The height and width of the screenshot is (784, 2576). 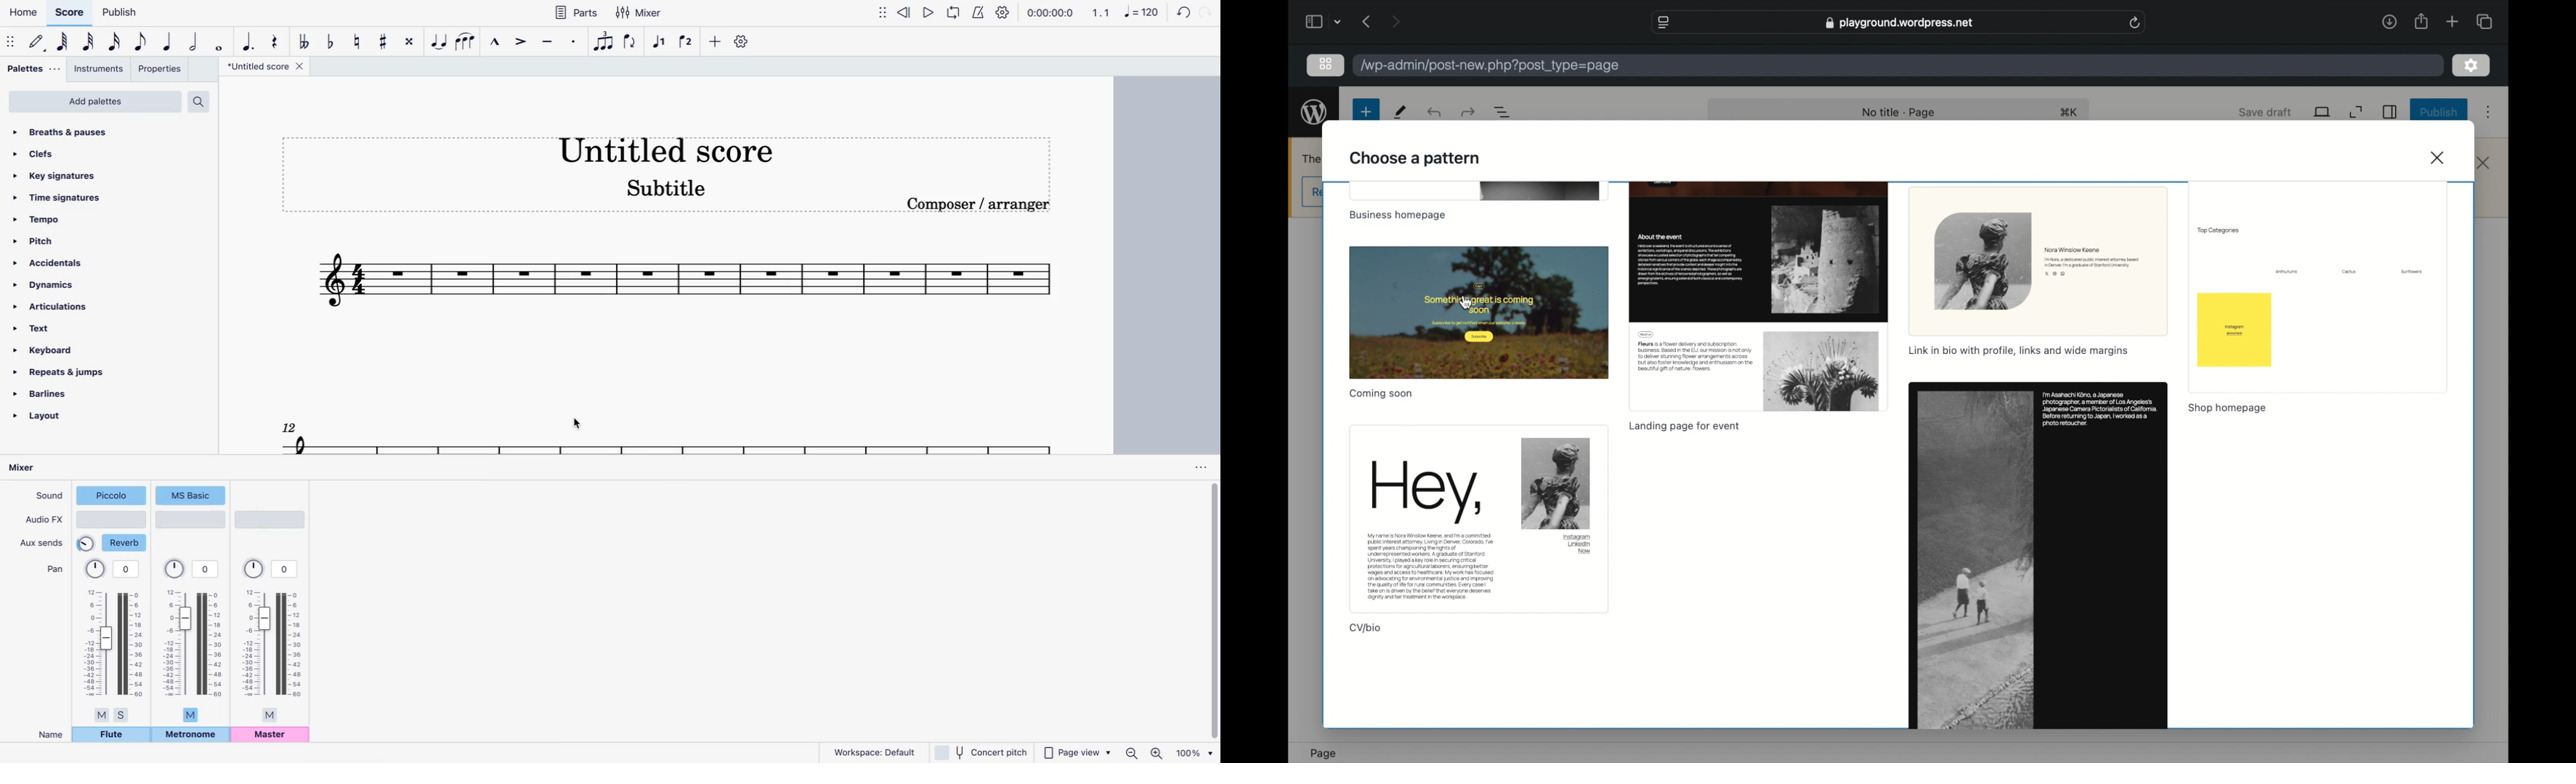 What do you see at coordinates (743, 41) in the screenshot?
I see `settings` at bounding box center [743, 41].